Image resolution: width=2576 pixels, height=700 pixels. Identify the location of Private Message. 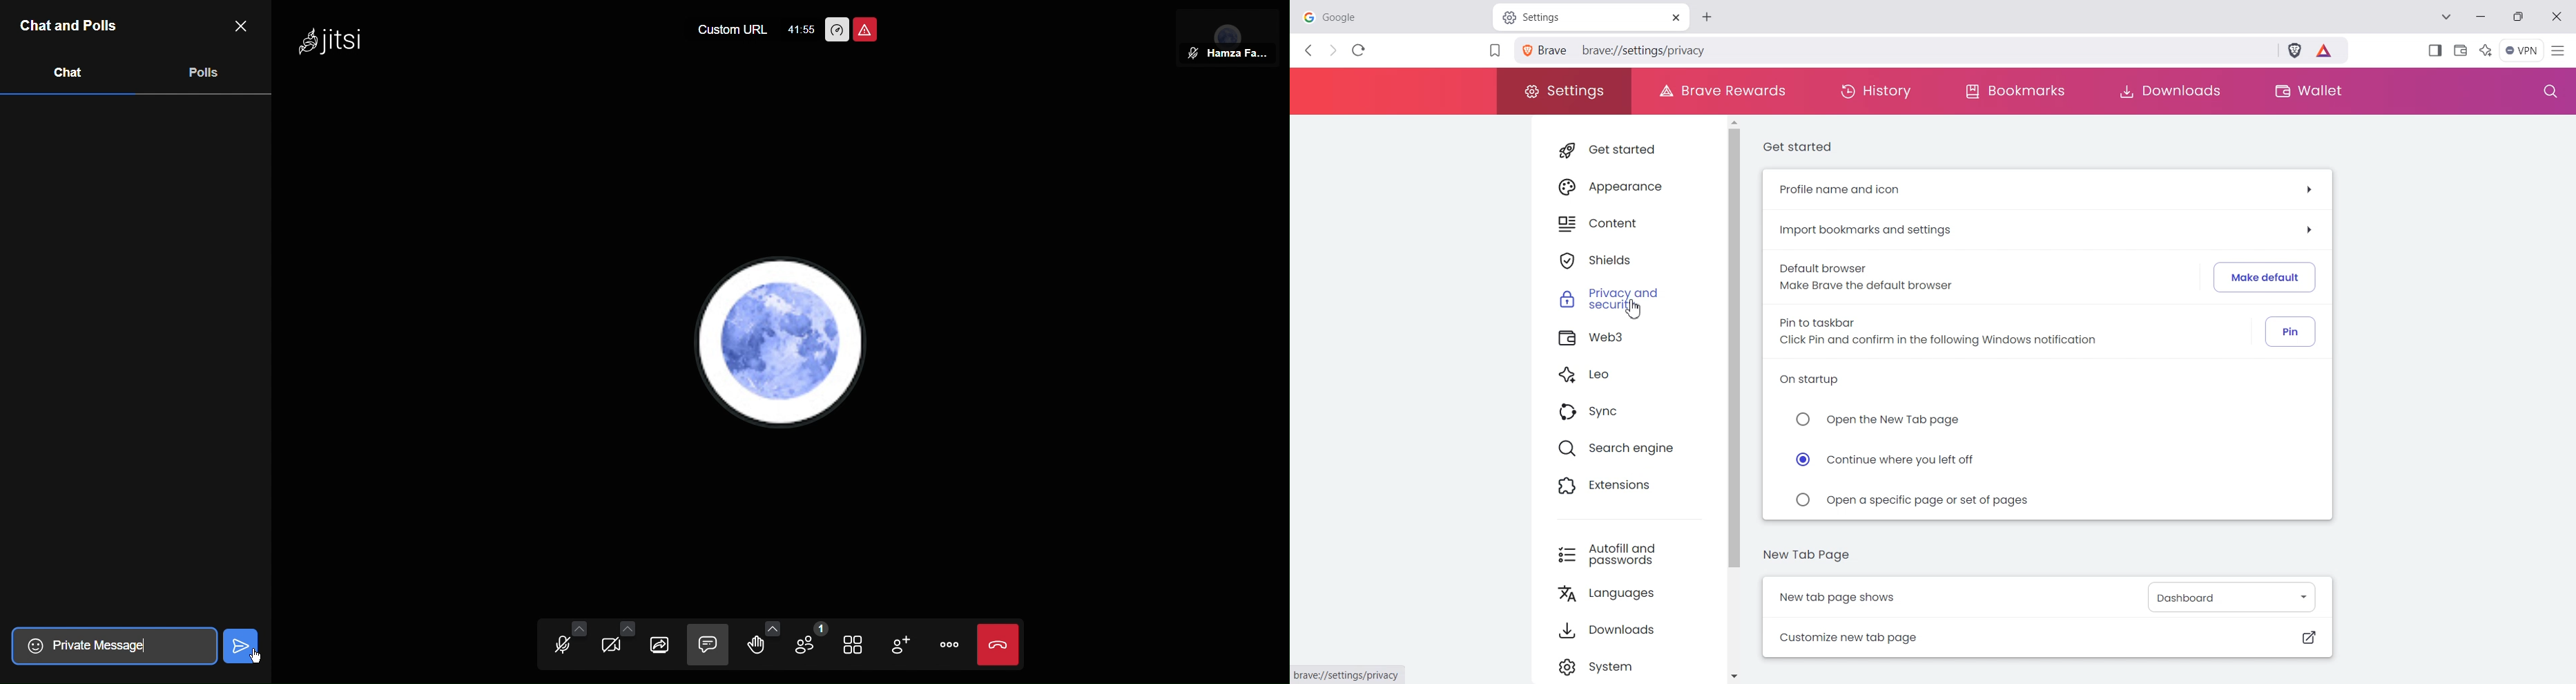
(99, 646).